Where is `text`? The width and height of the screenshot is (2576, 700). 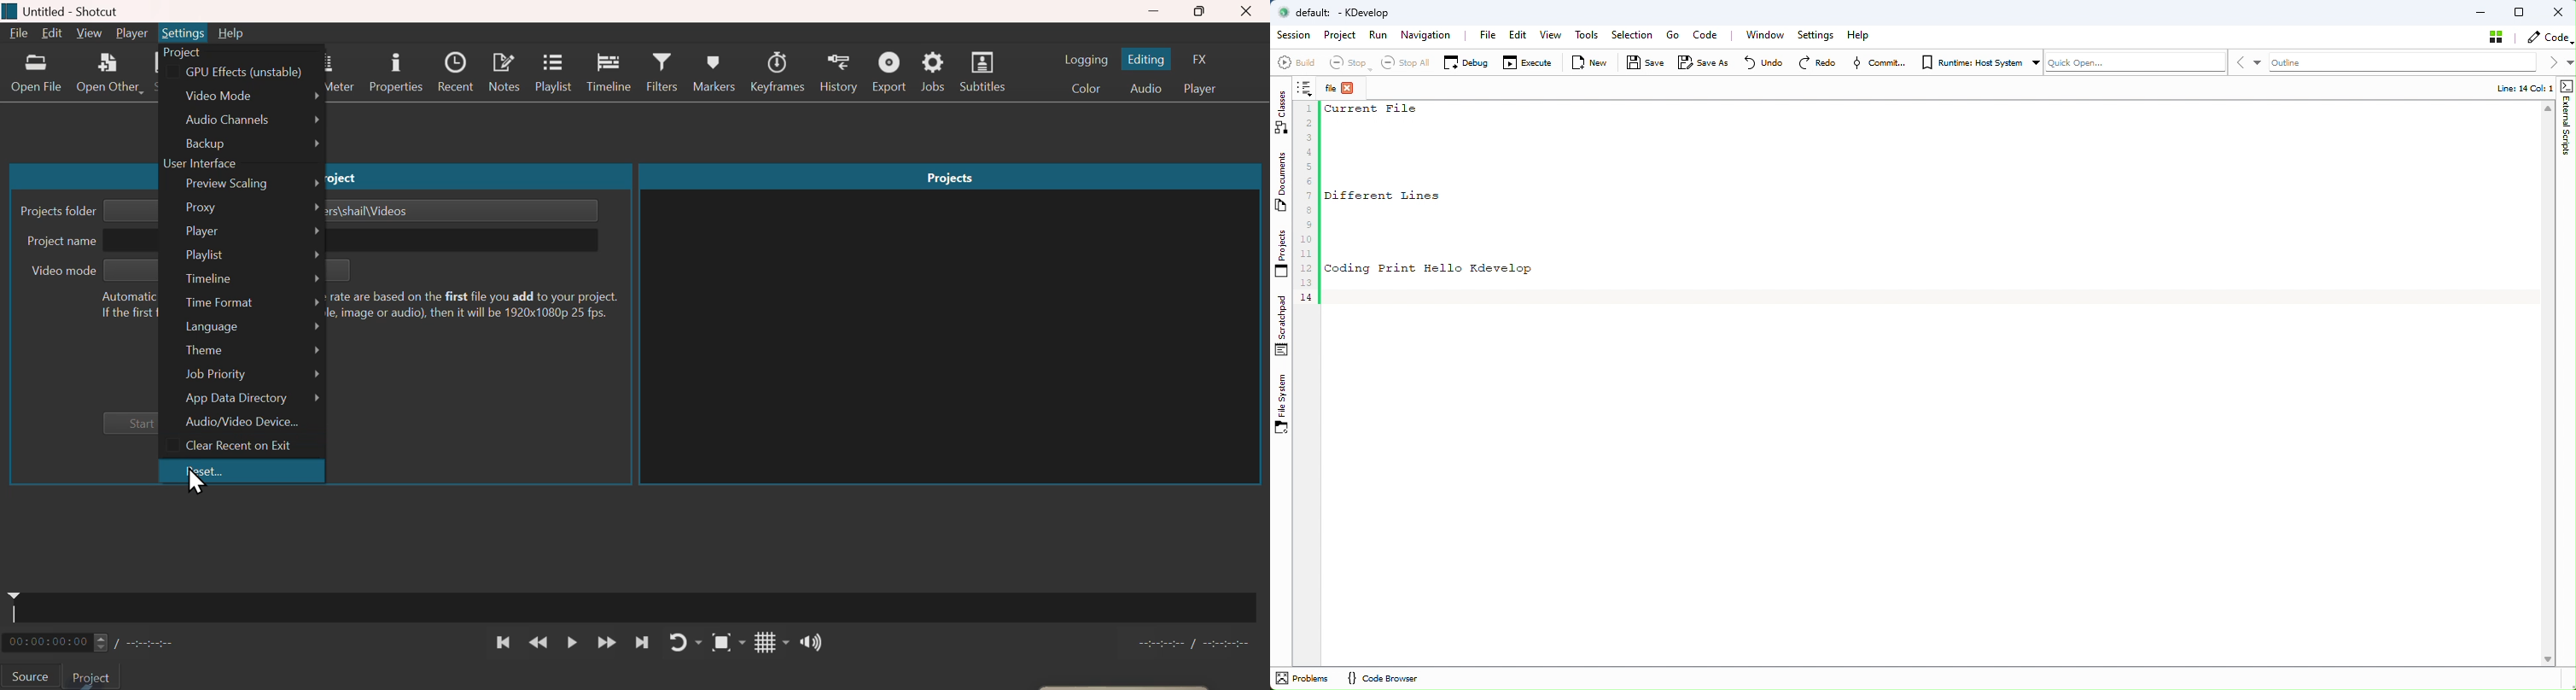 text is located at coordinates (481, 303).